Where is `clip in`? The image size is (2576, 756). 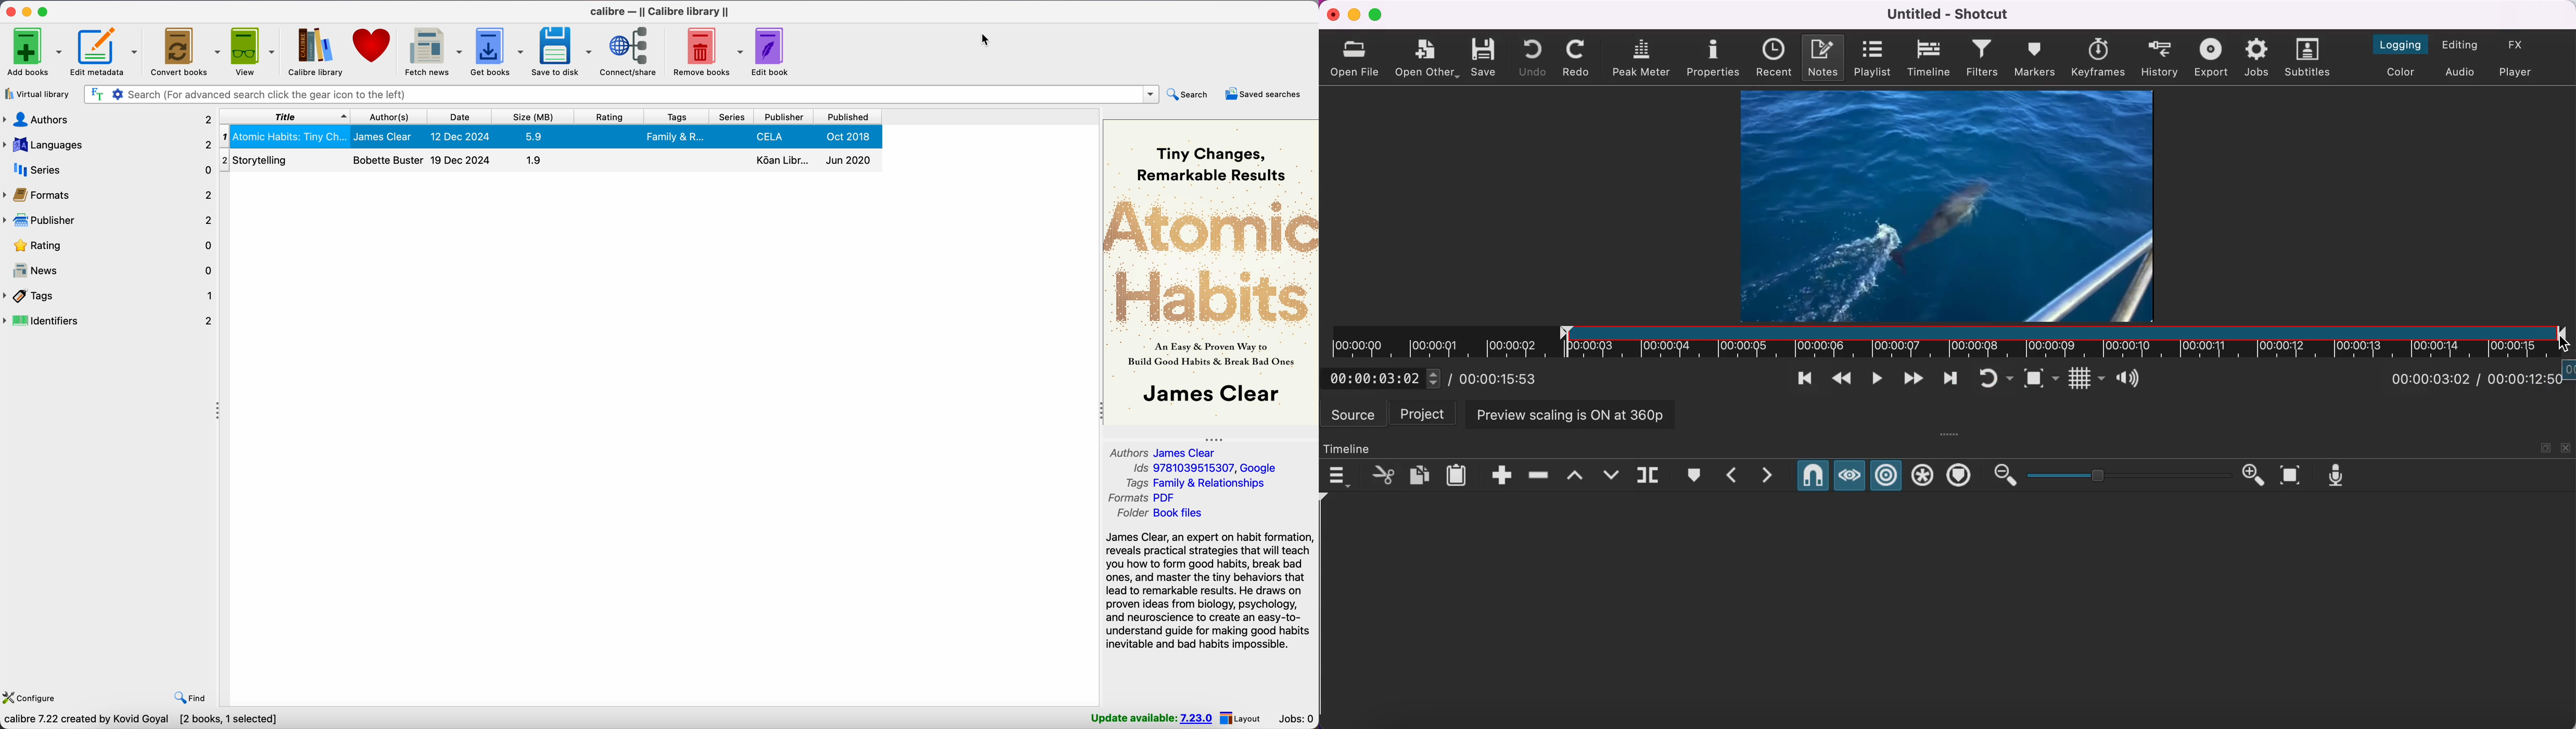 clip in is located at coordinates (2067, 342).